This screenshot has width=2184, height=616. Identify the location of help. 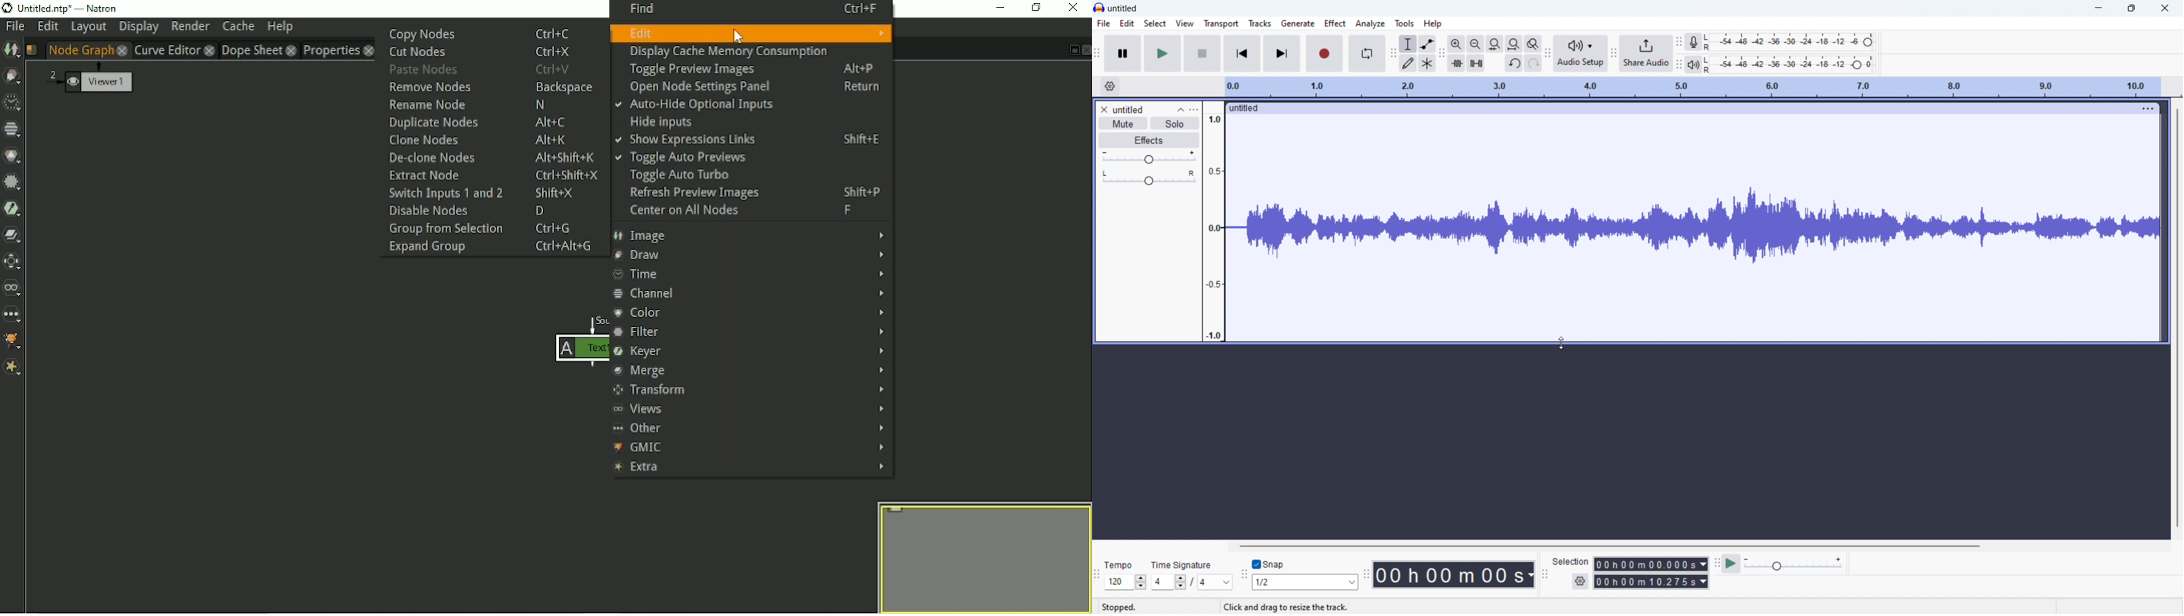
(1434, 24).